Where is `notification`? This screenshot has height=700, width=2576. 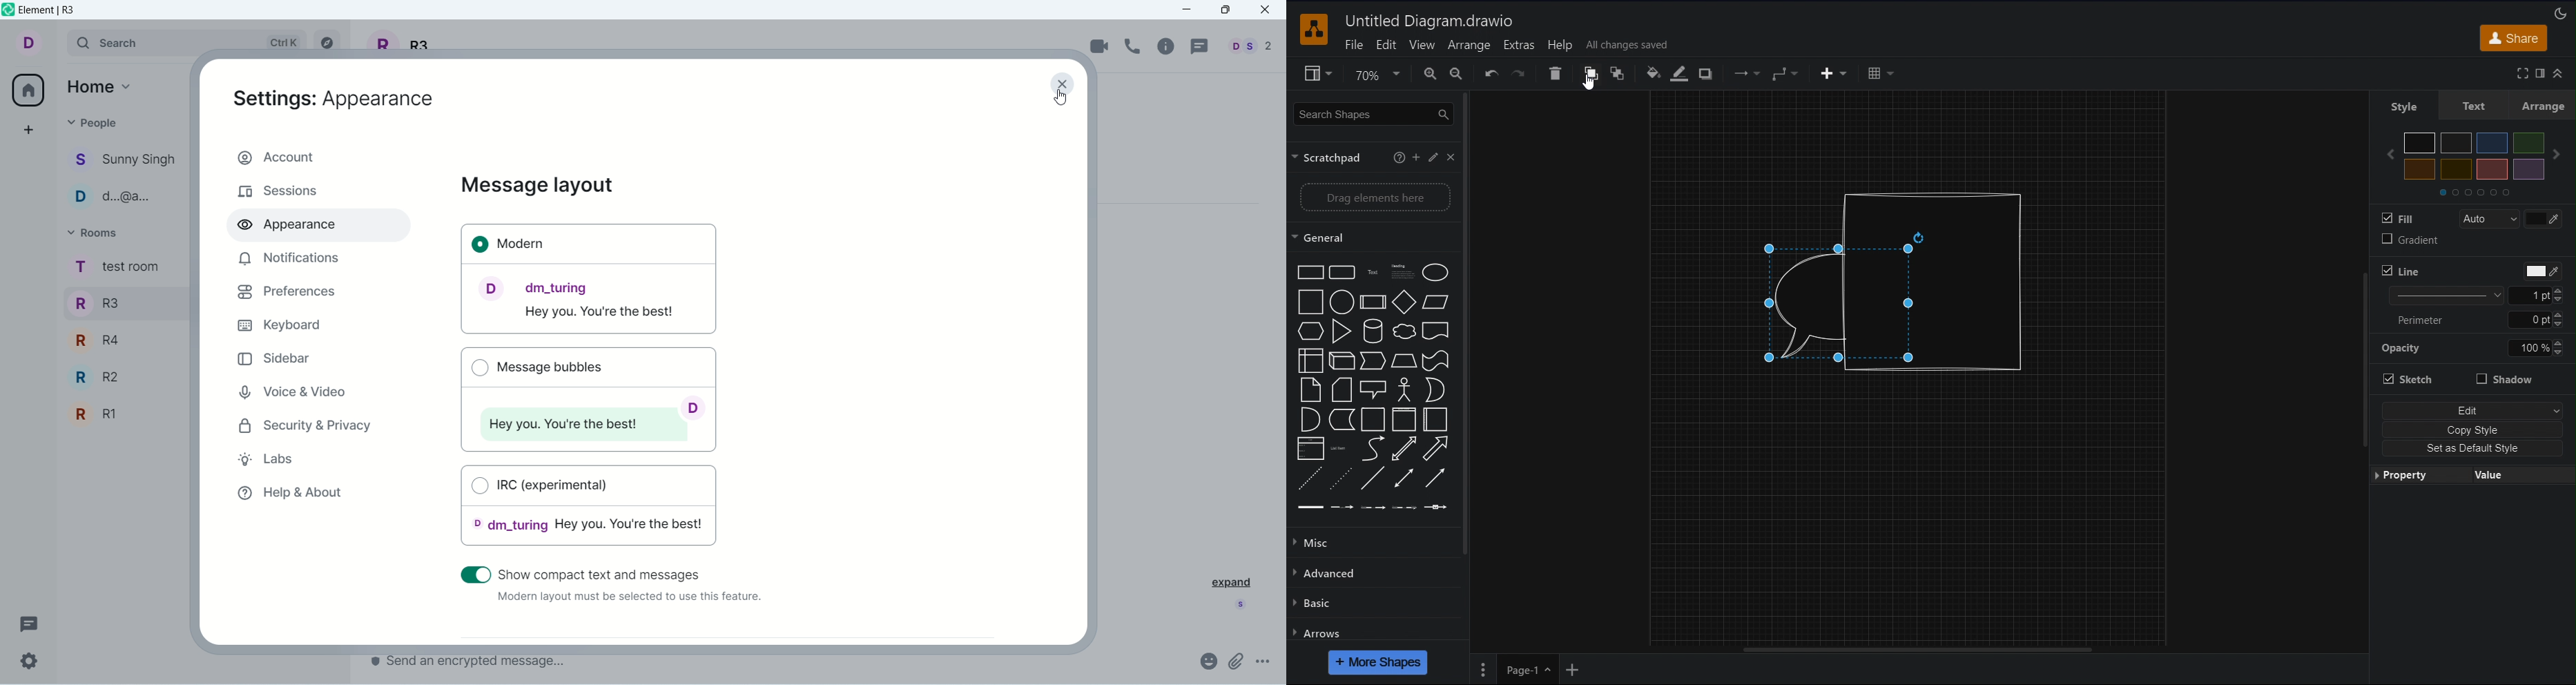 notification is located at coordinates (286, 258).